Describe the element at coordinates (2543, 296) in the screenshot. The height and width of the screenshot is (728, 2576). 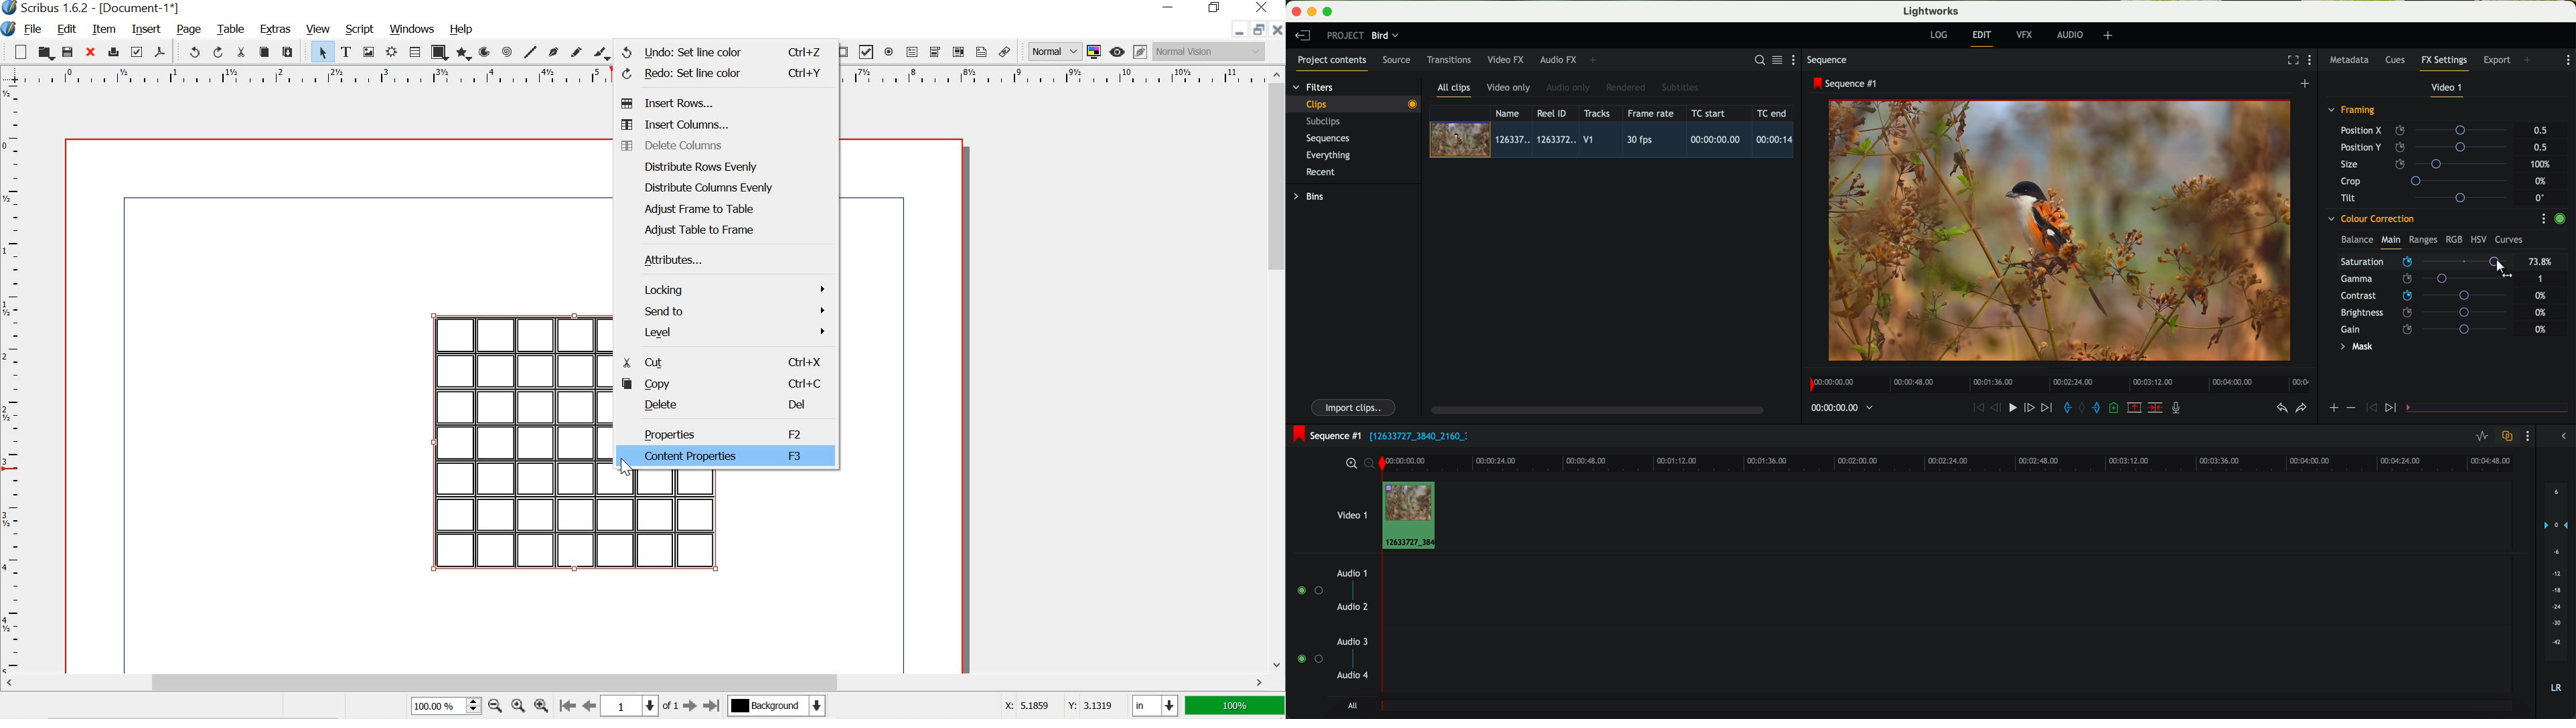
I see `0%` at that location.